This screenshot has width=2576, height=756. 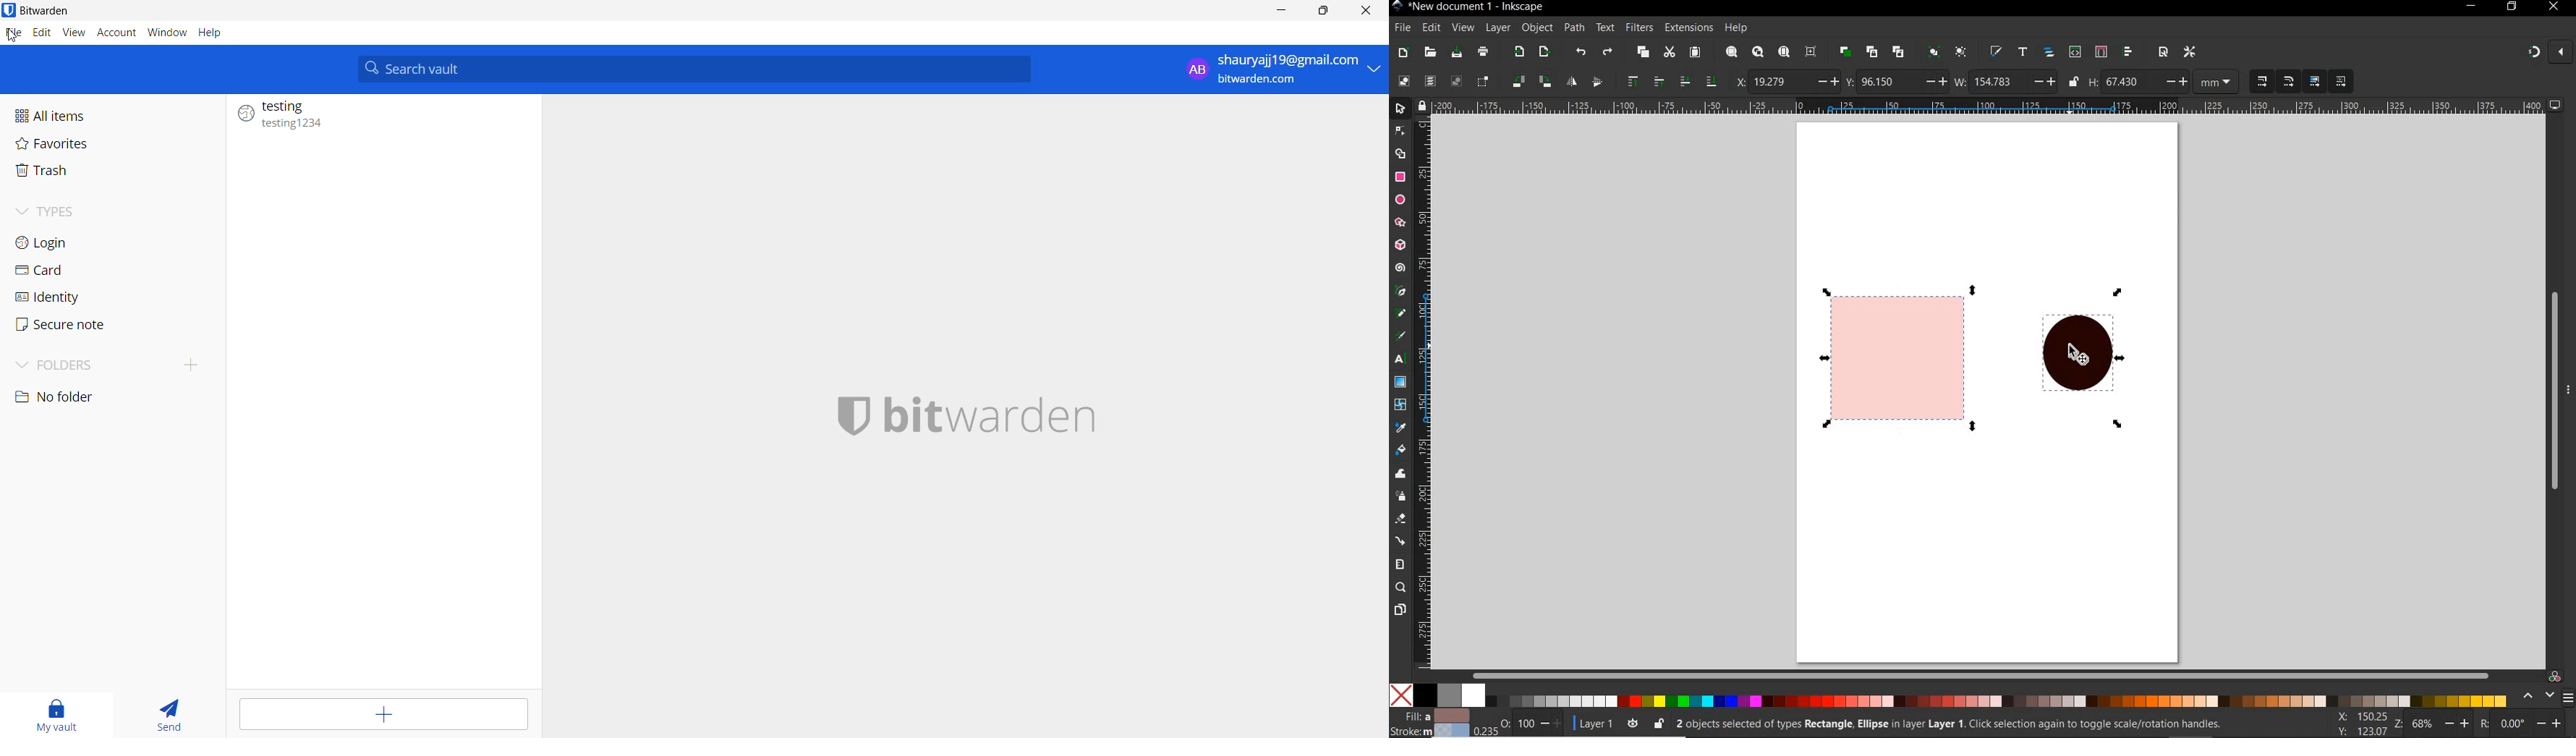 I want to click on my vault, so click(x=53, y=716).